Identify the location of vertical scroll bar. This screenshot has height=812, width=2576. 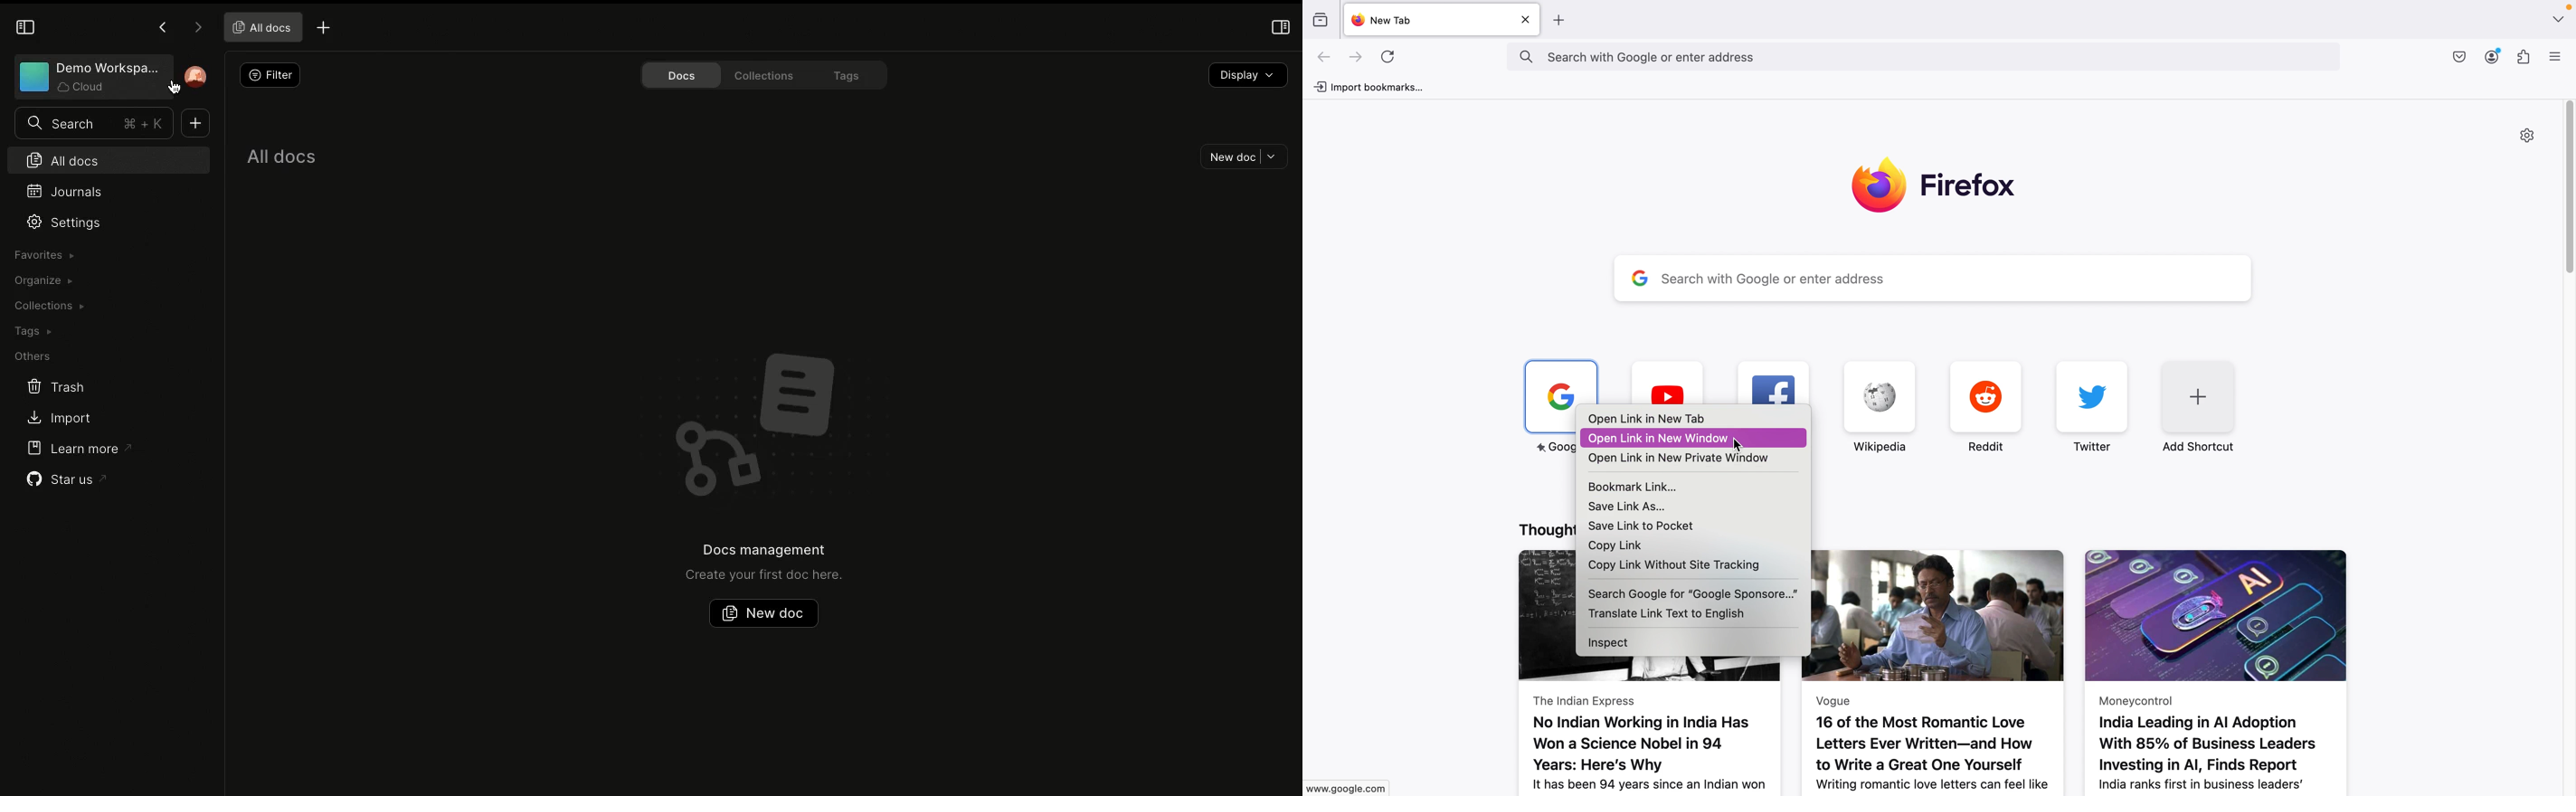
(2568, 188).